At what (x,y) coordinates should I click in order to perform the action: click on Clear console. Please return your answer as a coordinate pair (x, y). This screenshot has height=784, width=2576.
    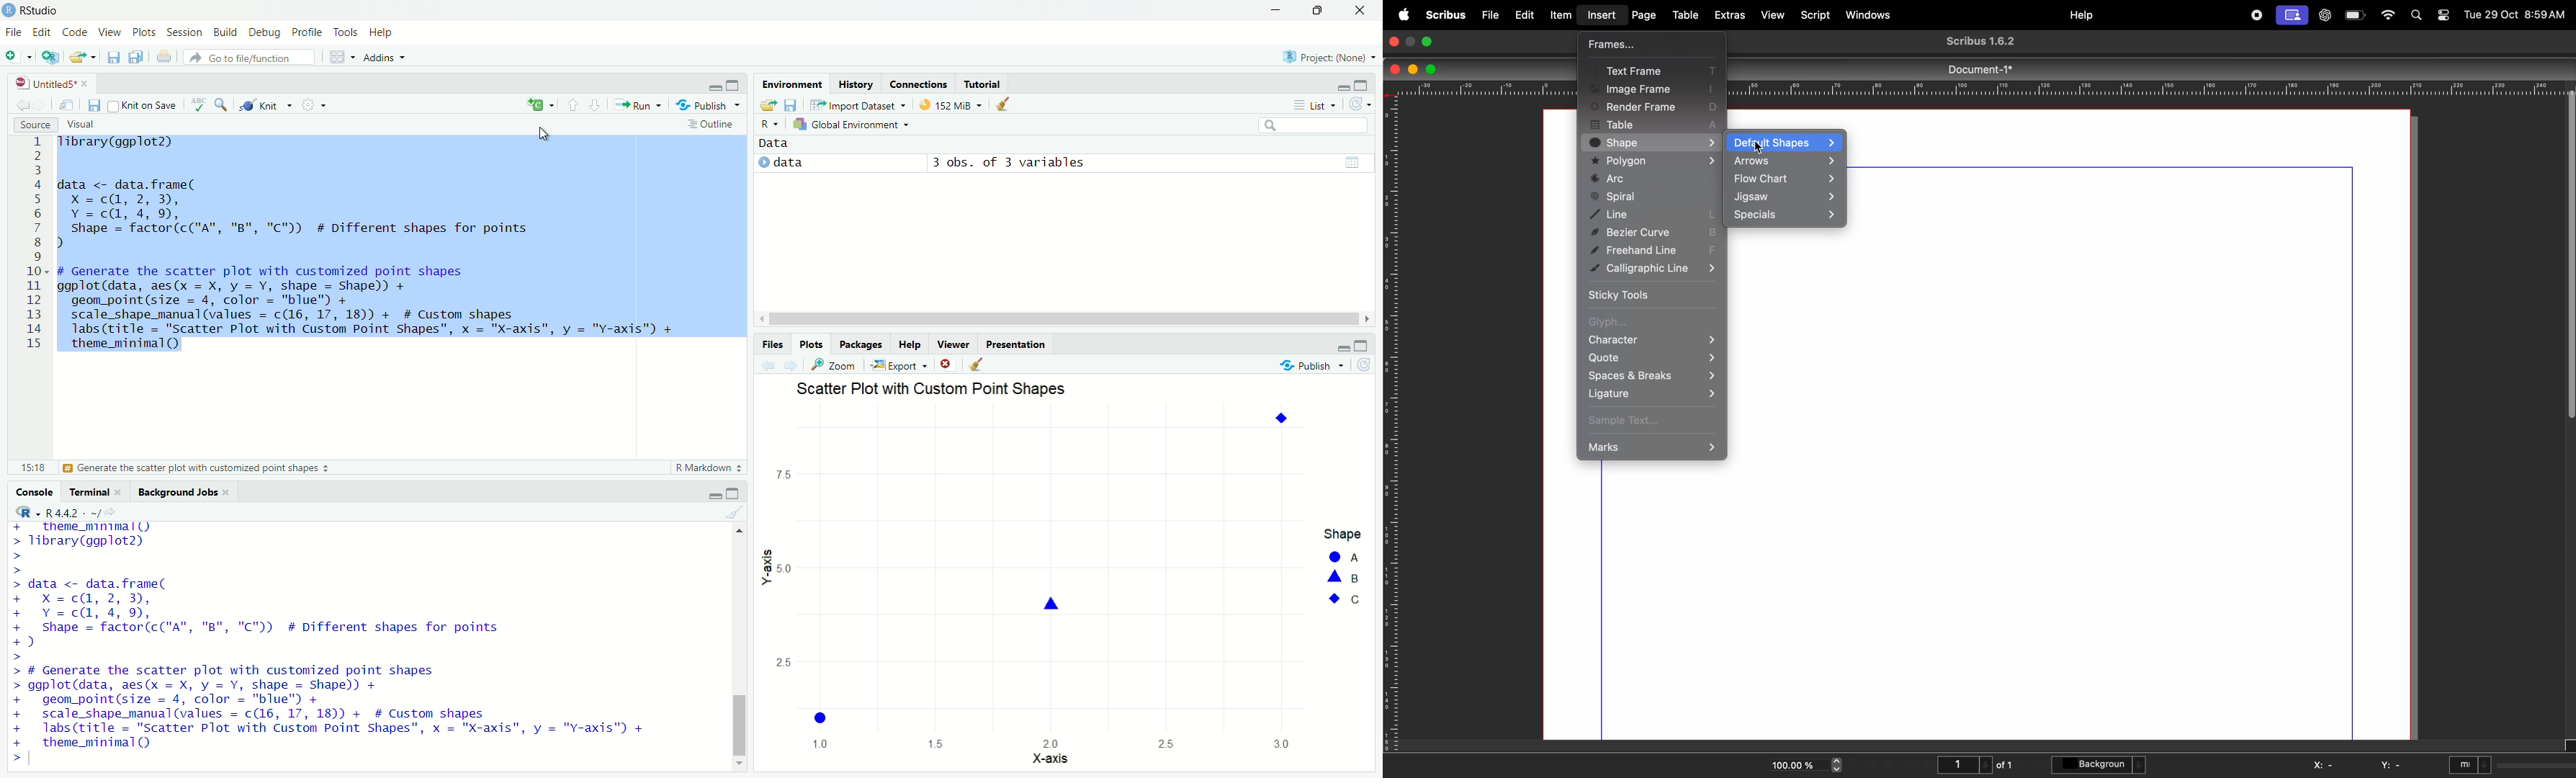
    Looking at the image, I should click on (735, 512).